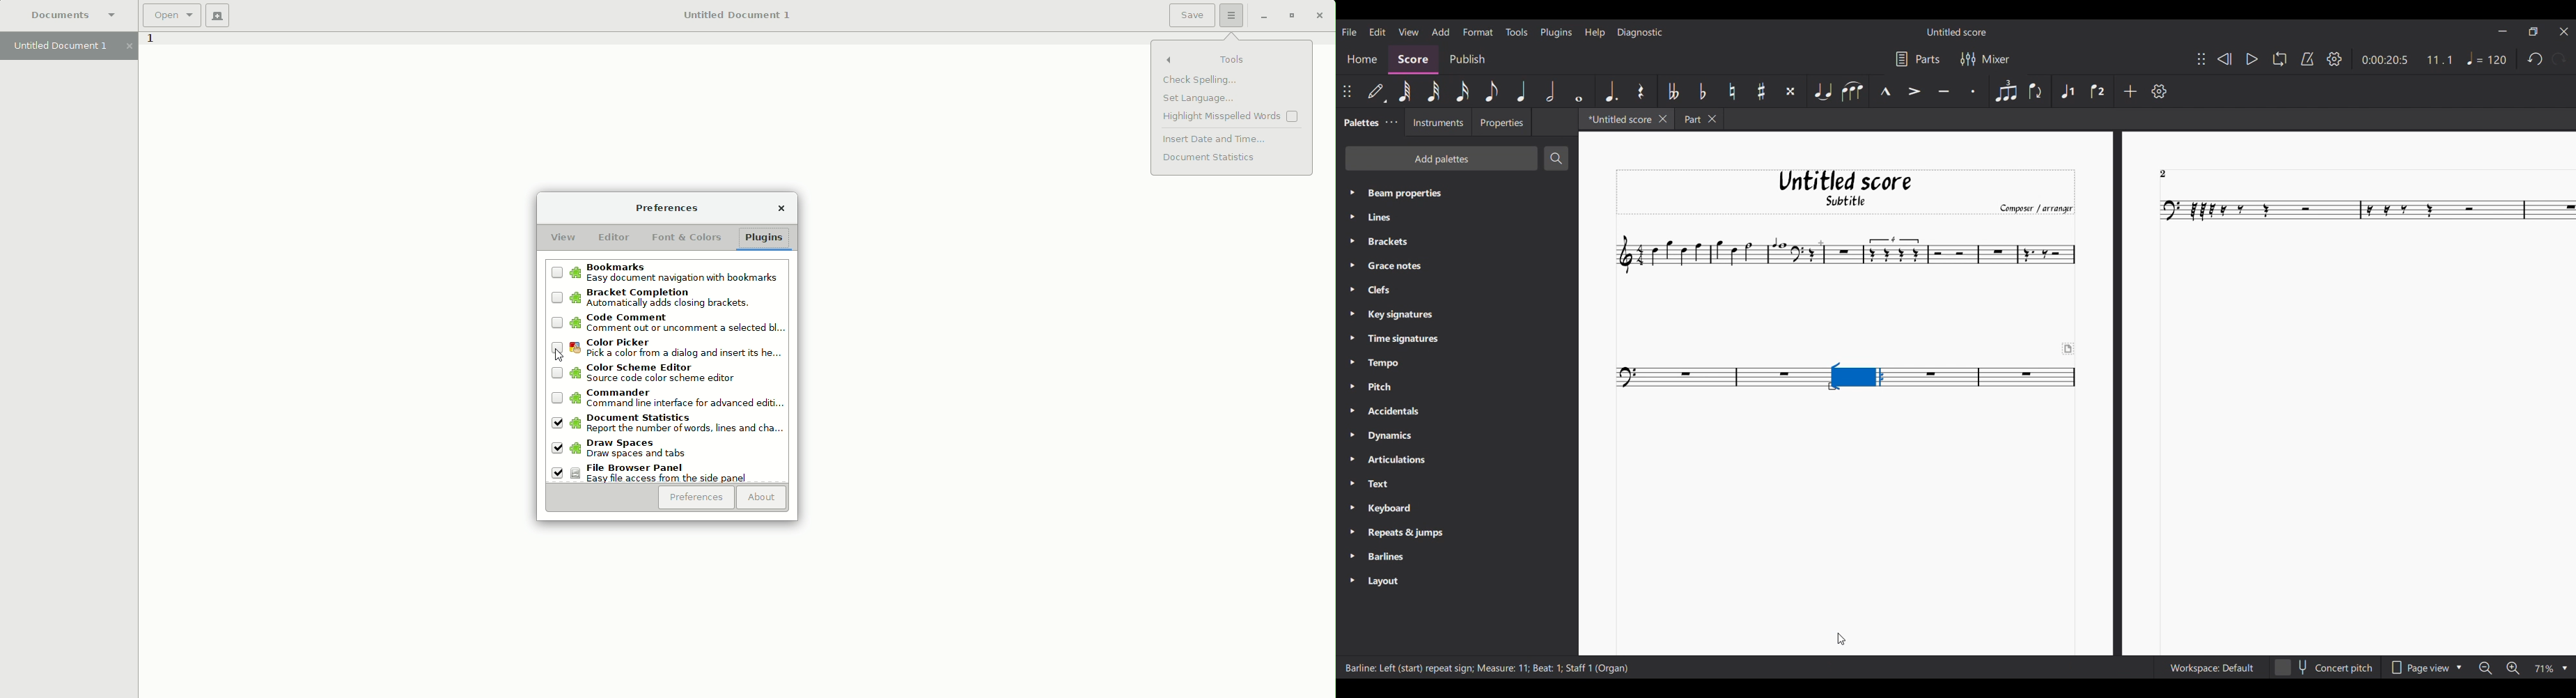 The height and width of the screenshot is (700, 2576). I want to click on Cursor, so click(561, 352).